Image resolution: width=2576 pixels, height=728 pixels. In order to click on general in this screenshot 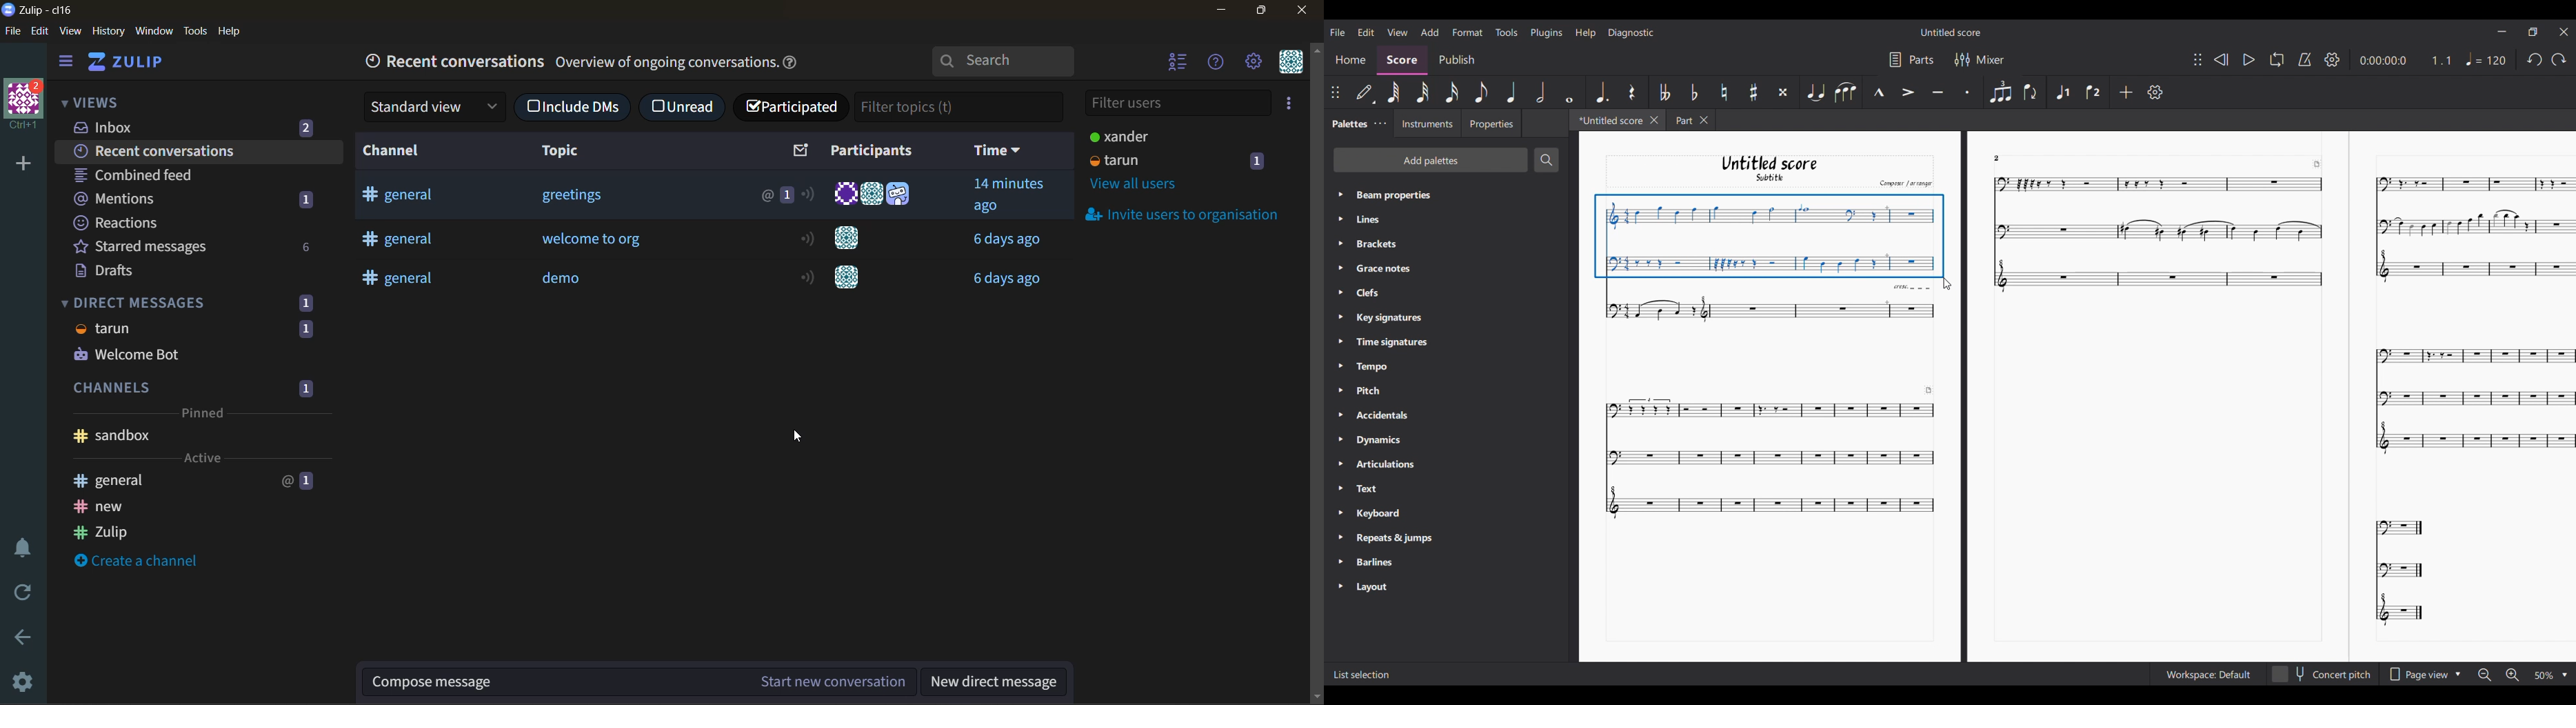, I will do `click(400, 193)`.